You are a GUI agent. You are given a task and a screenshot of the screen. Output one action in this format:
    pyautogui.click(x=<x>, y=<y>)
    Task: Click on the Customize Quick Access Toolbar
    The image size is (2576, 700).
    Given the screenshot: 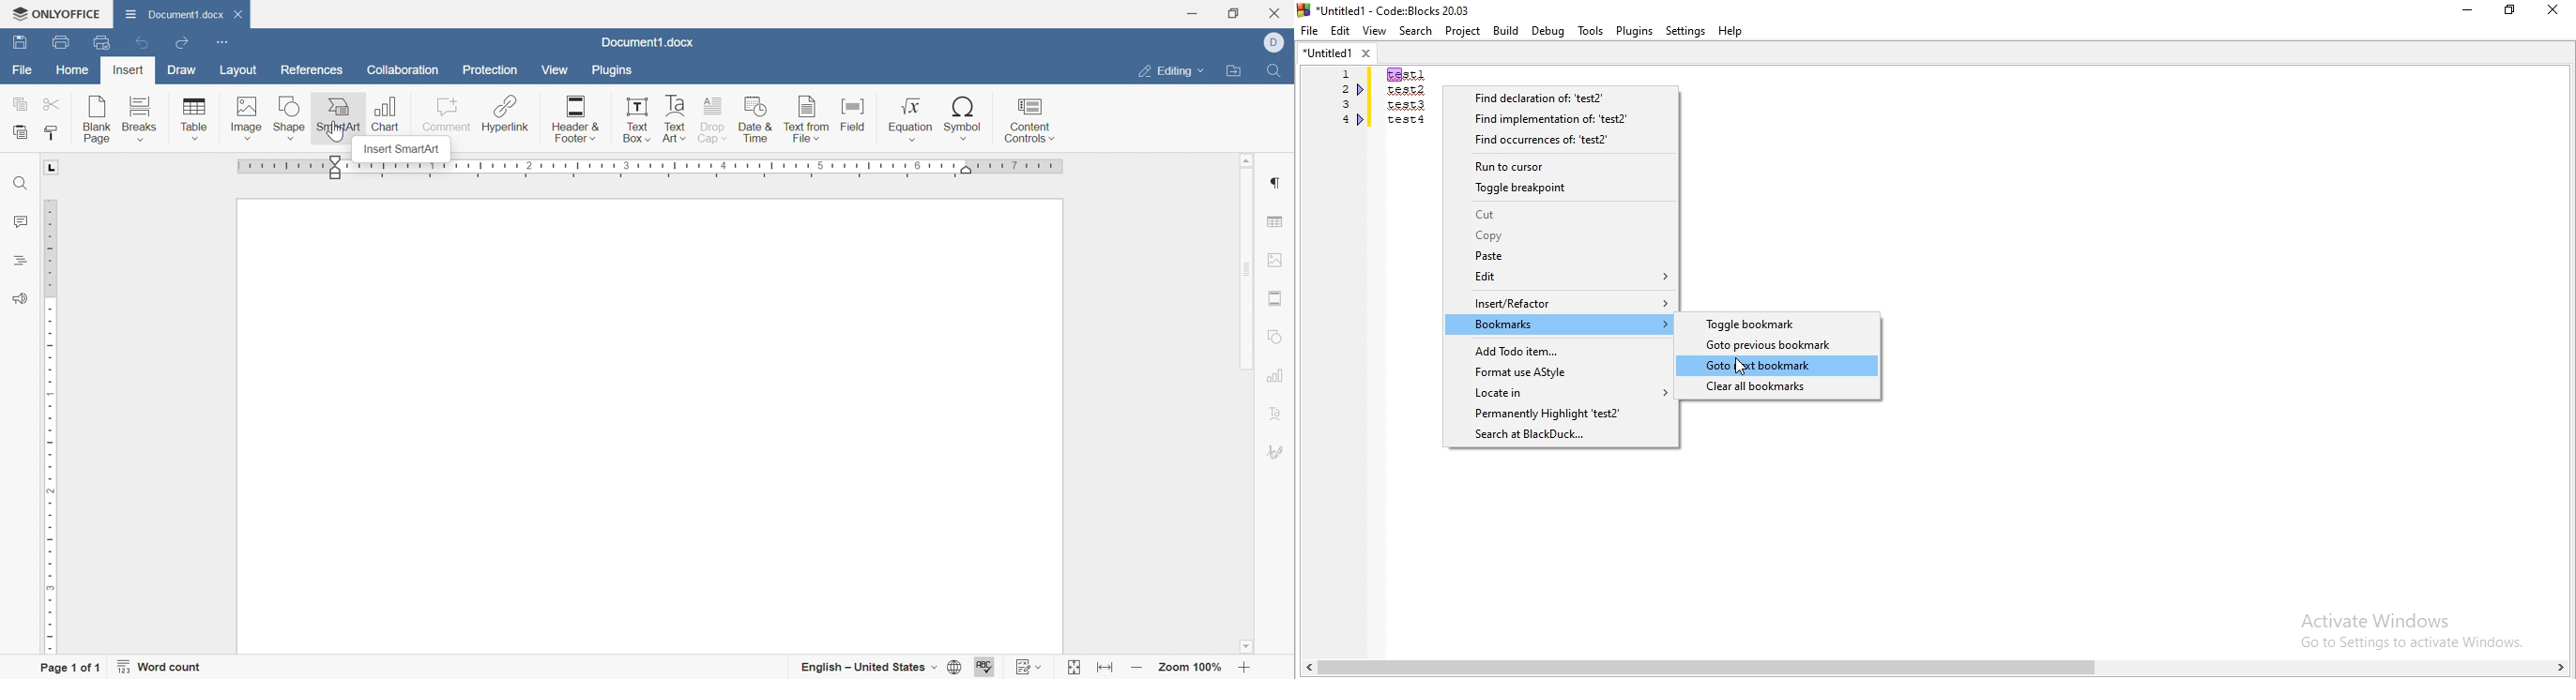 What is the action you would take?
    pyautogui.click(x=219, y=43)
    